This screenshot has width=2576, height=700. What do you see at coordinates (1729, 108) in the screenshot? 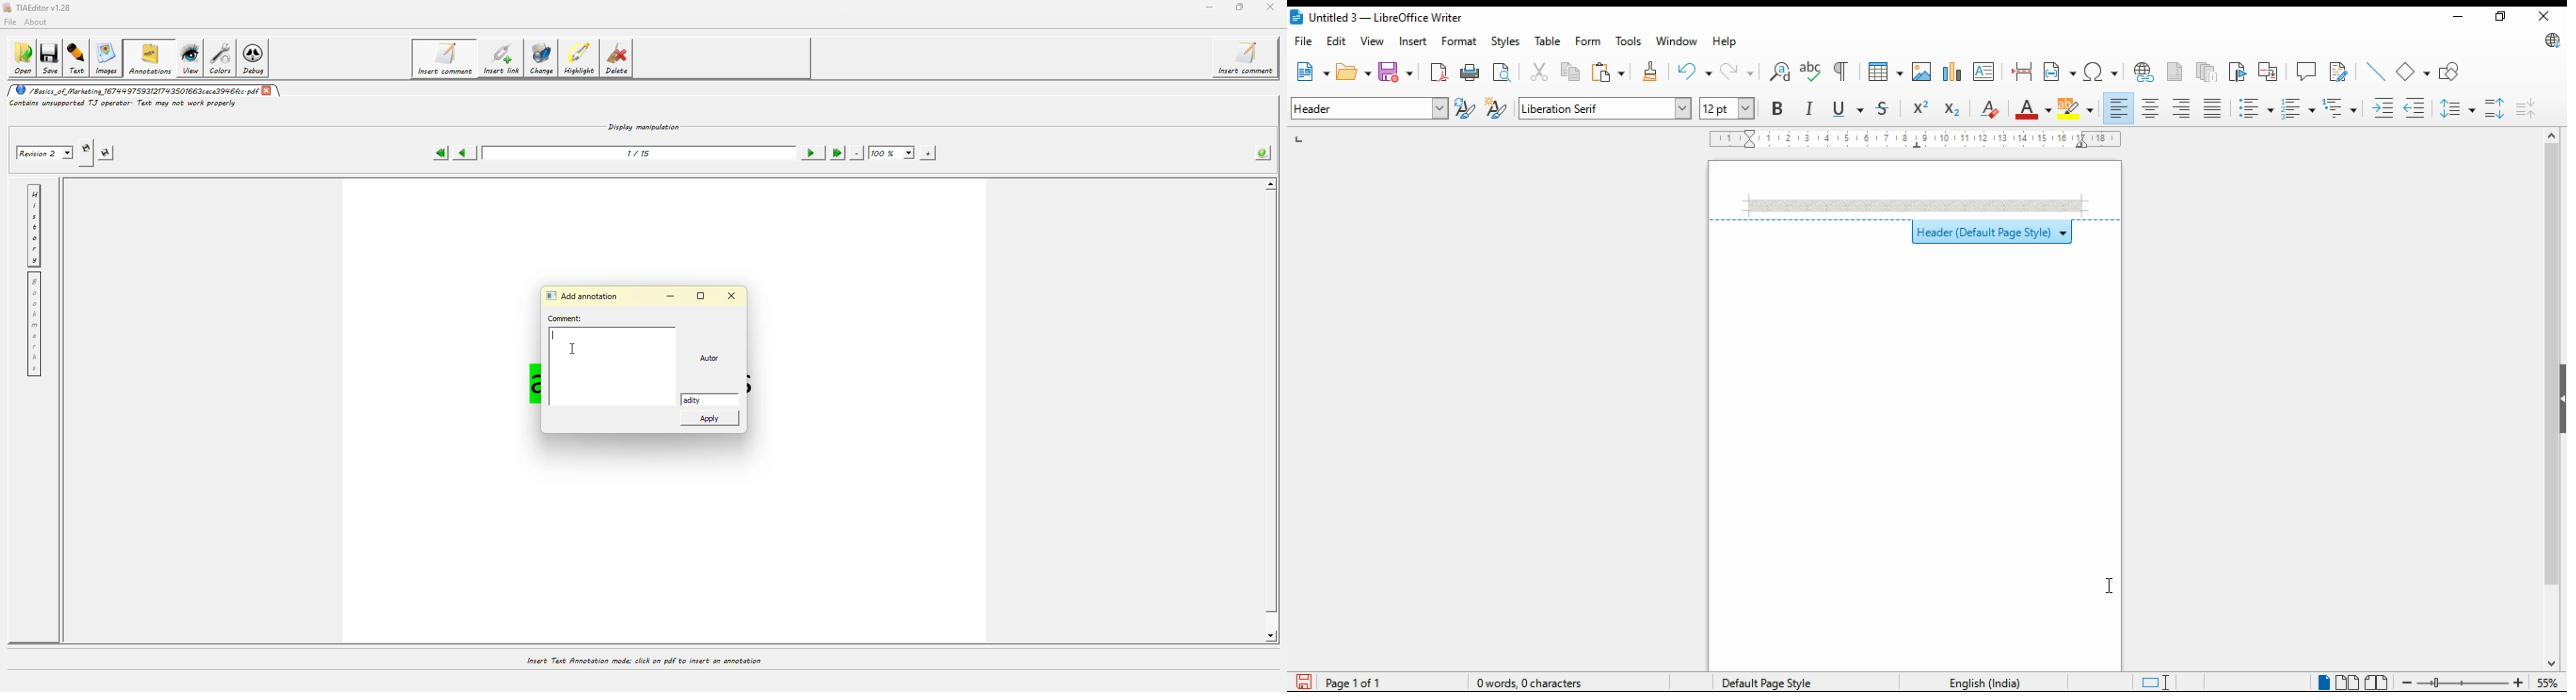
I see `font size` at bounding box center [1729, 108].